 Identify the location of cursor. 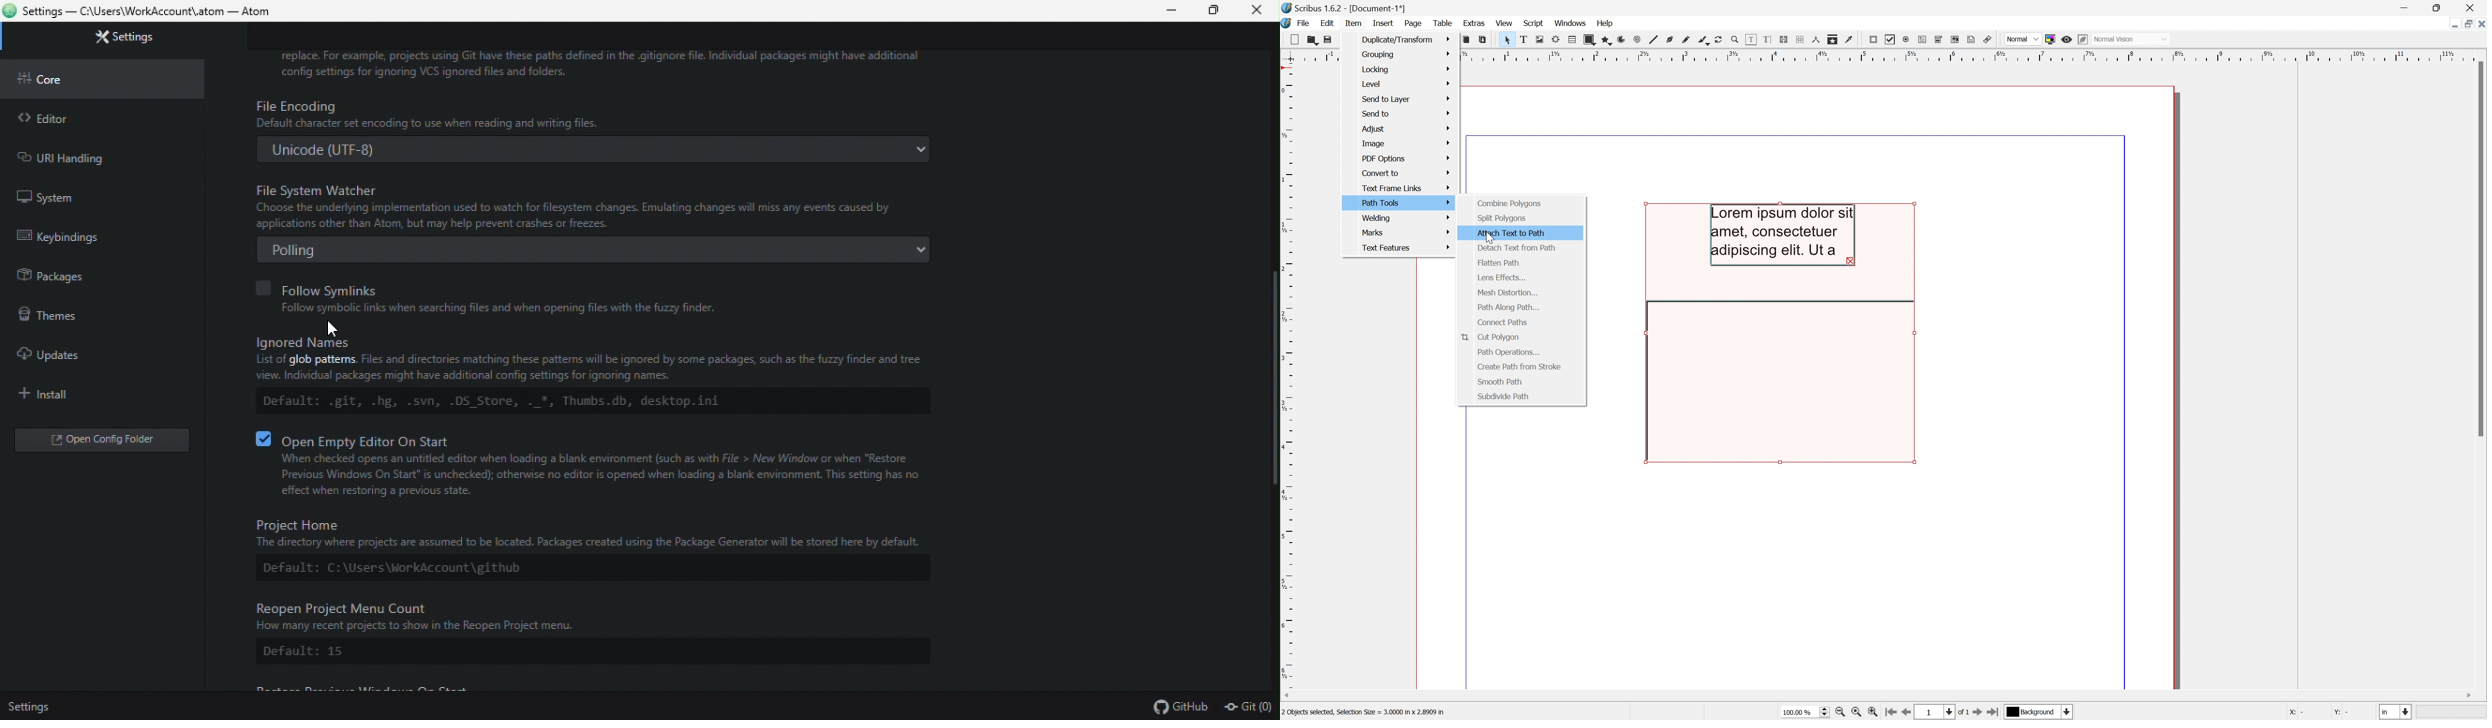
(335, 329).